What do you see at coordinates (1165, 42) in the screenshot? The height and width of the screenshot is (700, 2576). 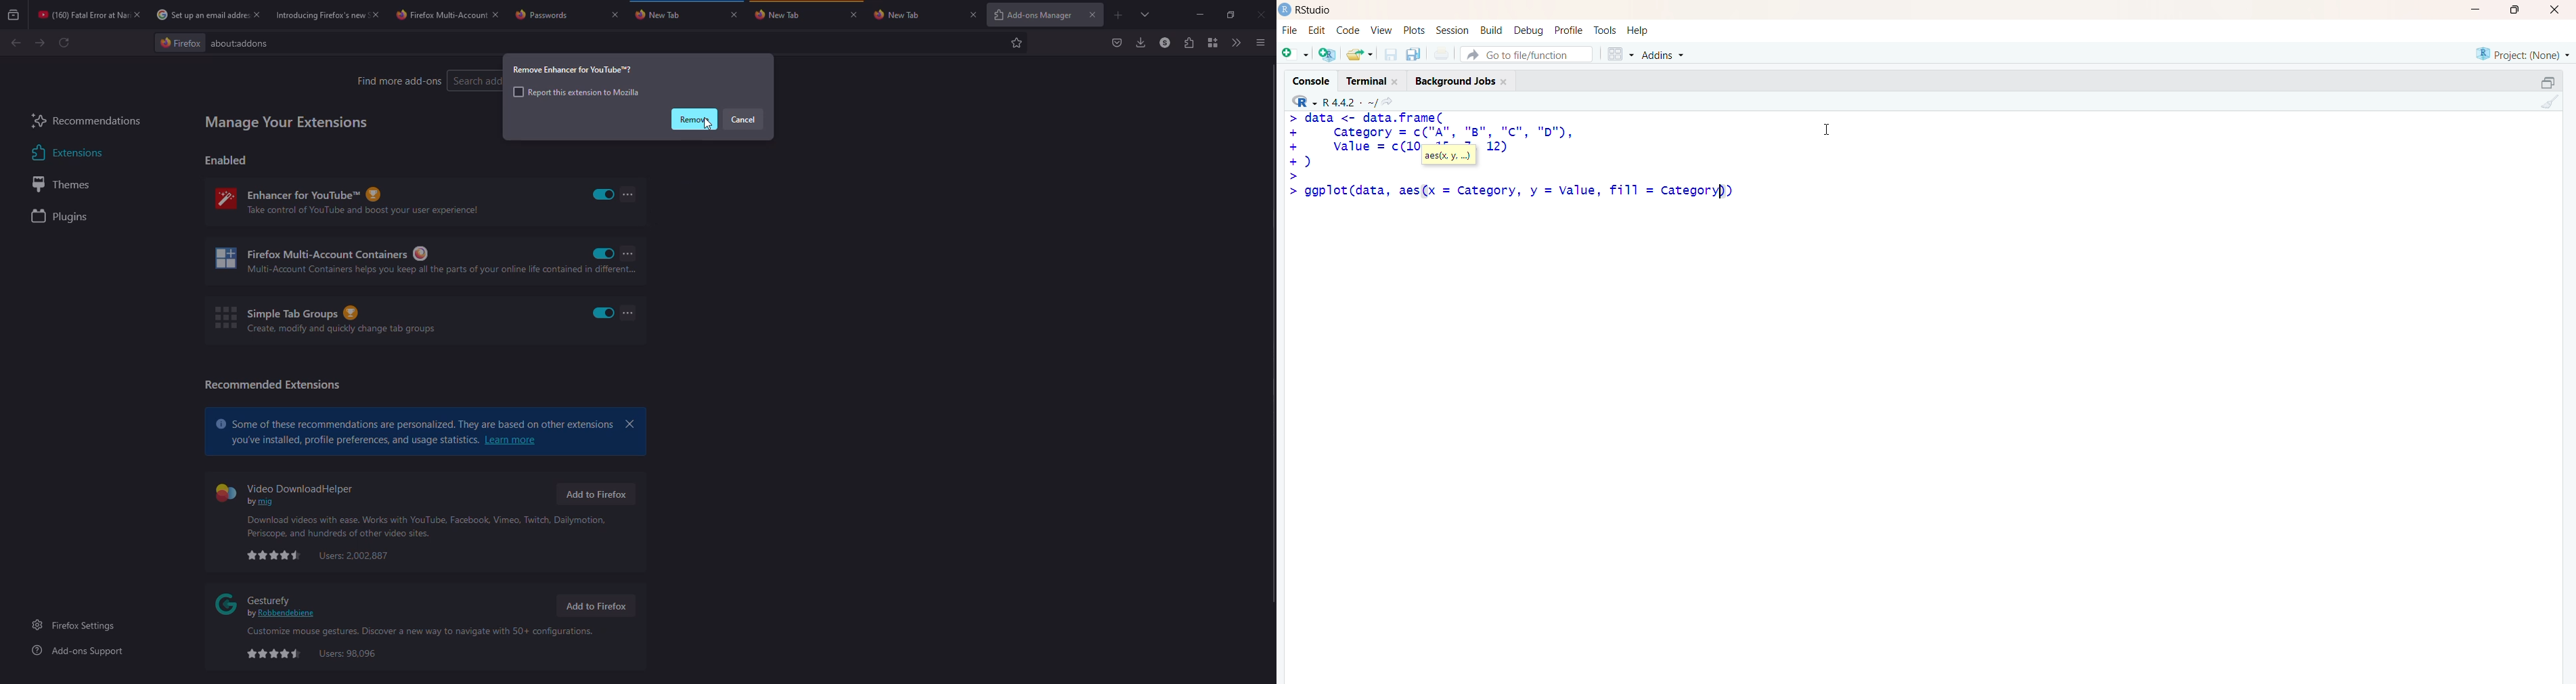 I see `profile` at bounding box center [1165, 42].